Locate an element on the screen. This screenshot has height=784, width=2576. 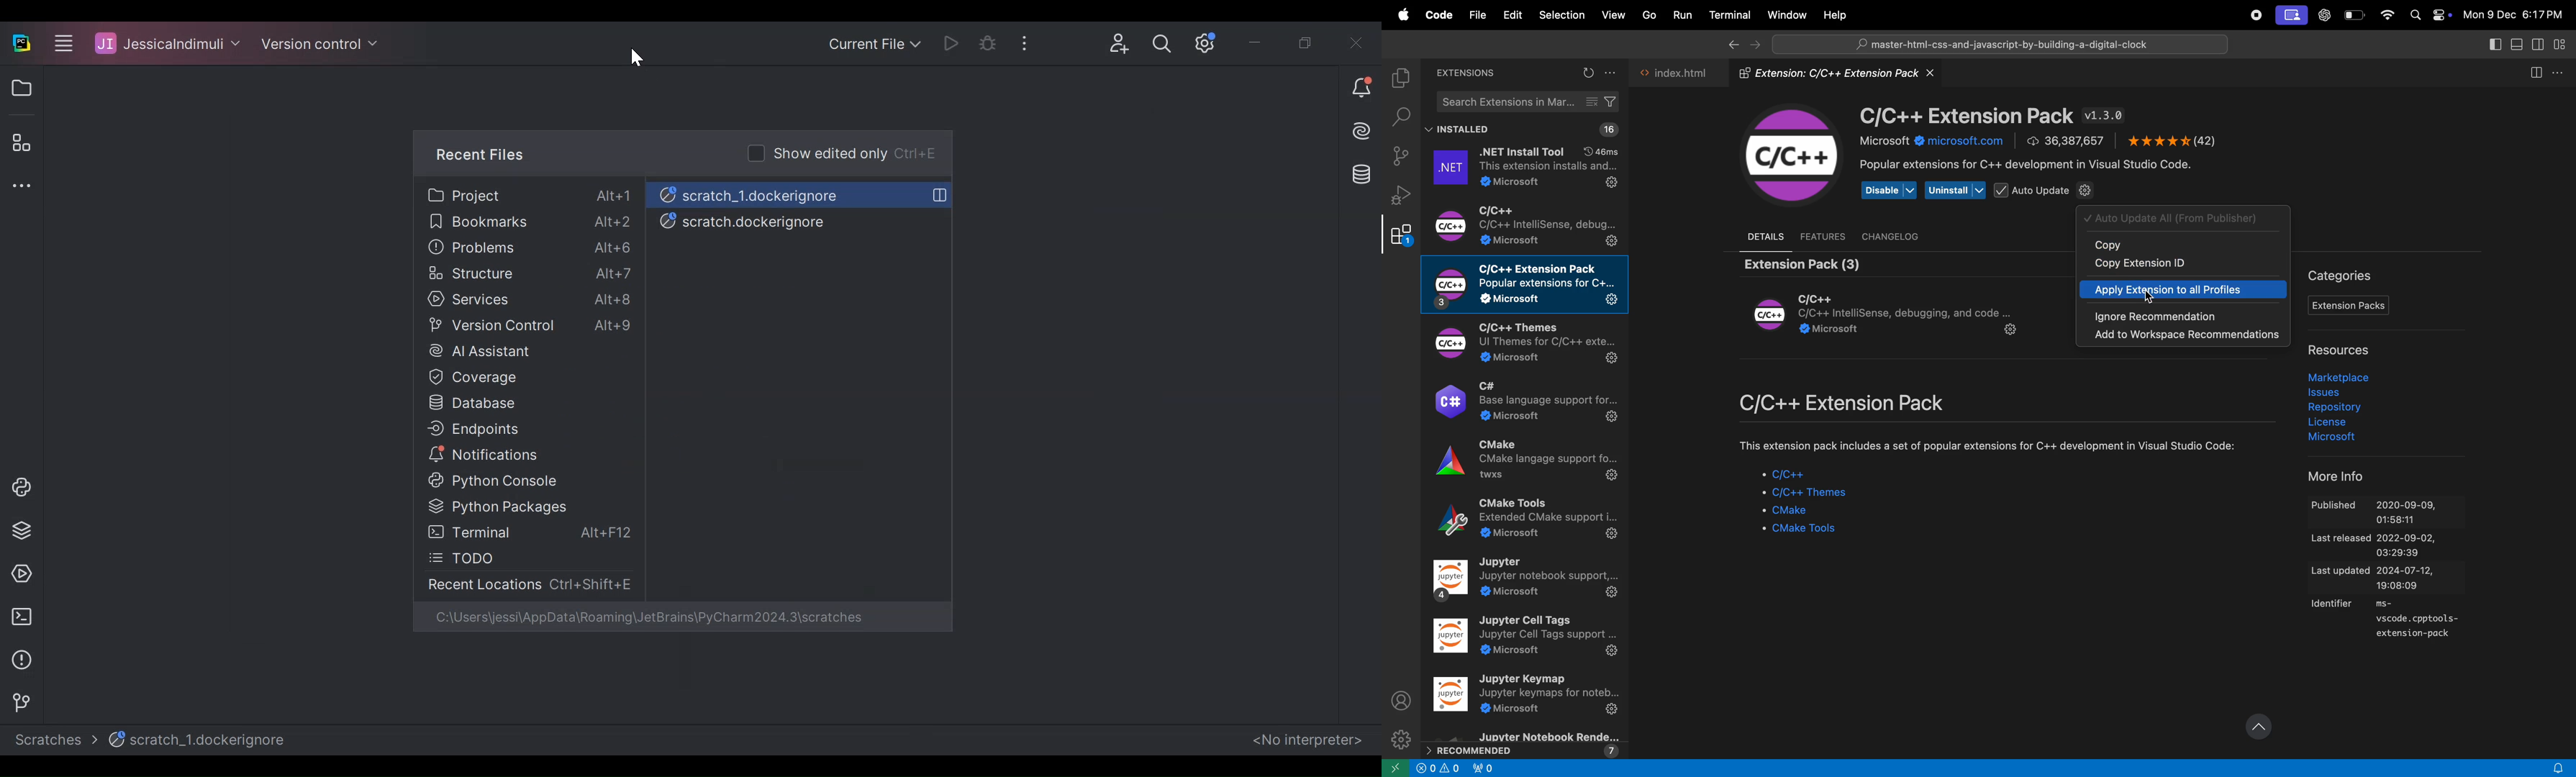
go back is located at coordinates (1394, 768).